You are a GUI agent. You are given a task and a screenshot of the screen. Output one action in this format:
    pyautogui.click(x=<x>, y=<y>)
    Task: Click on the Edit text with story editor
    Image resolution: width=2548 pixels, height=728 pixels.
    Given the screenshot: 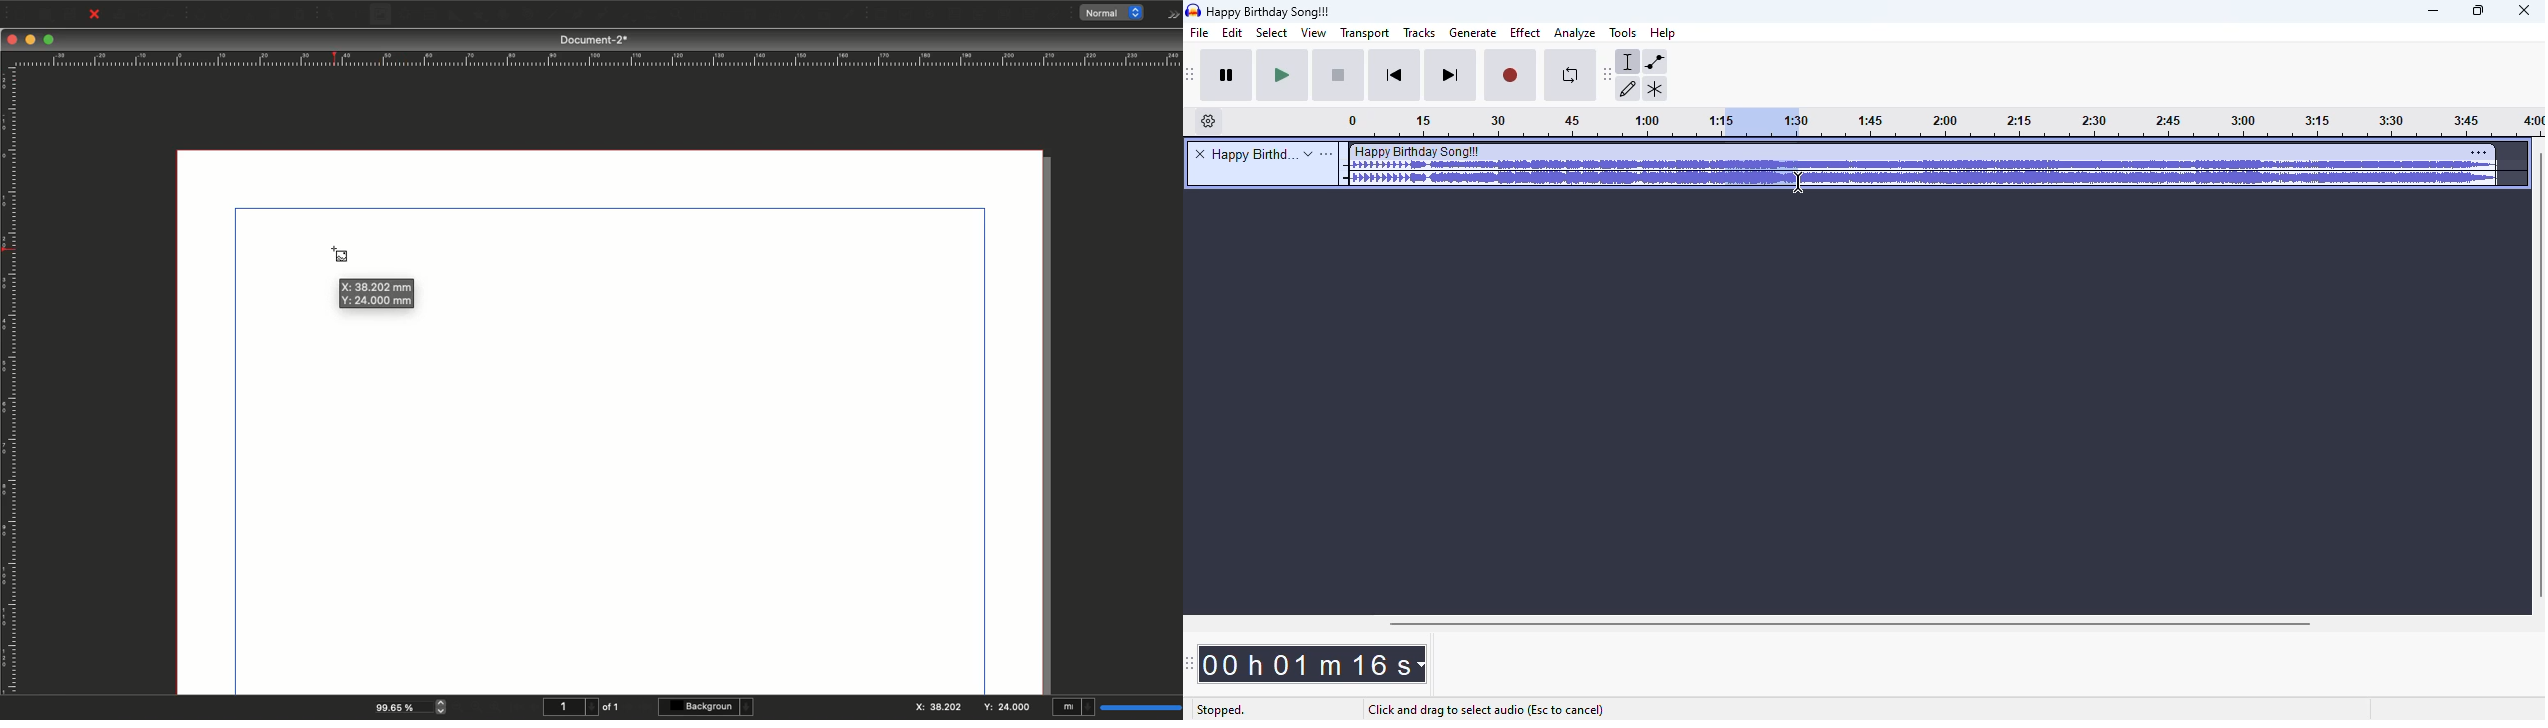 What is the action you would take?
    pyautogui.click(x=711, y=15)
    